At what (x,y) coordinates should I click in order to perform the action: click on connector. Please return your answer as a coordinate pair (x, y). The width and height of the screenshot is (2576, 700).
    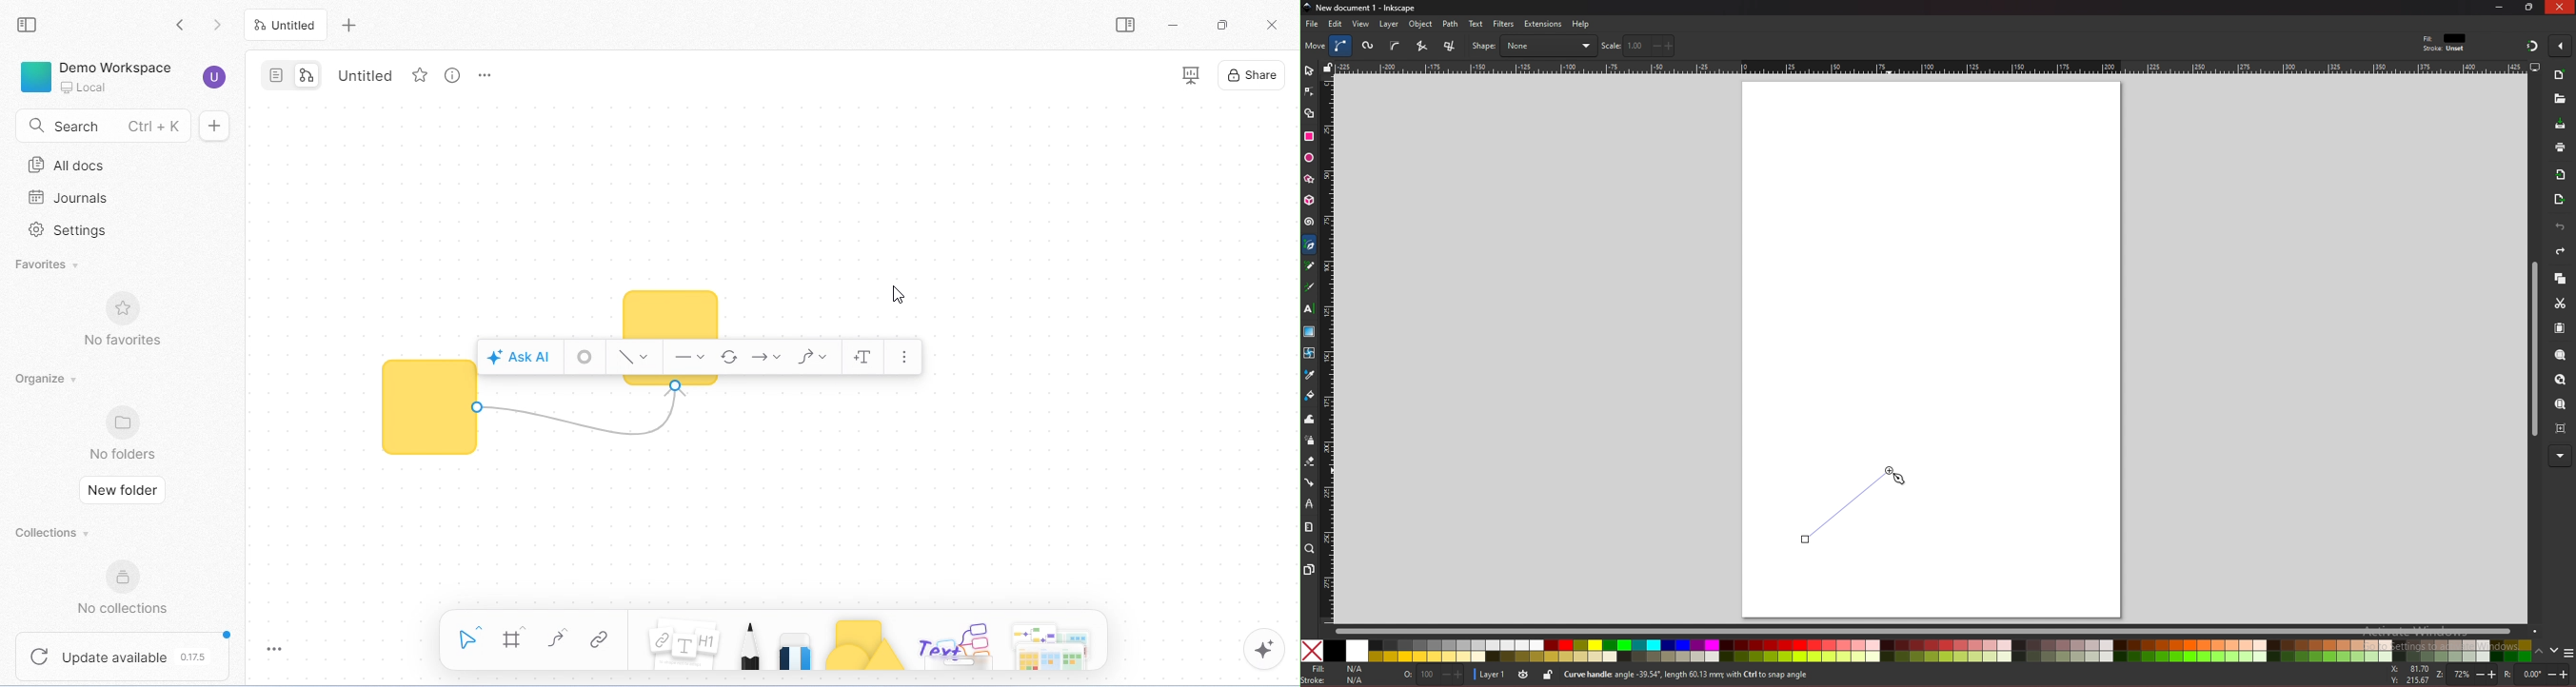
    Looking at the image, I should click on (585, 417).